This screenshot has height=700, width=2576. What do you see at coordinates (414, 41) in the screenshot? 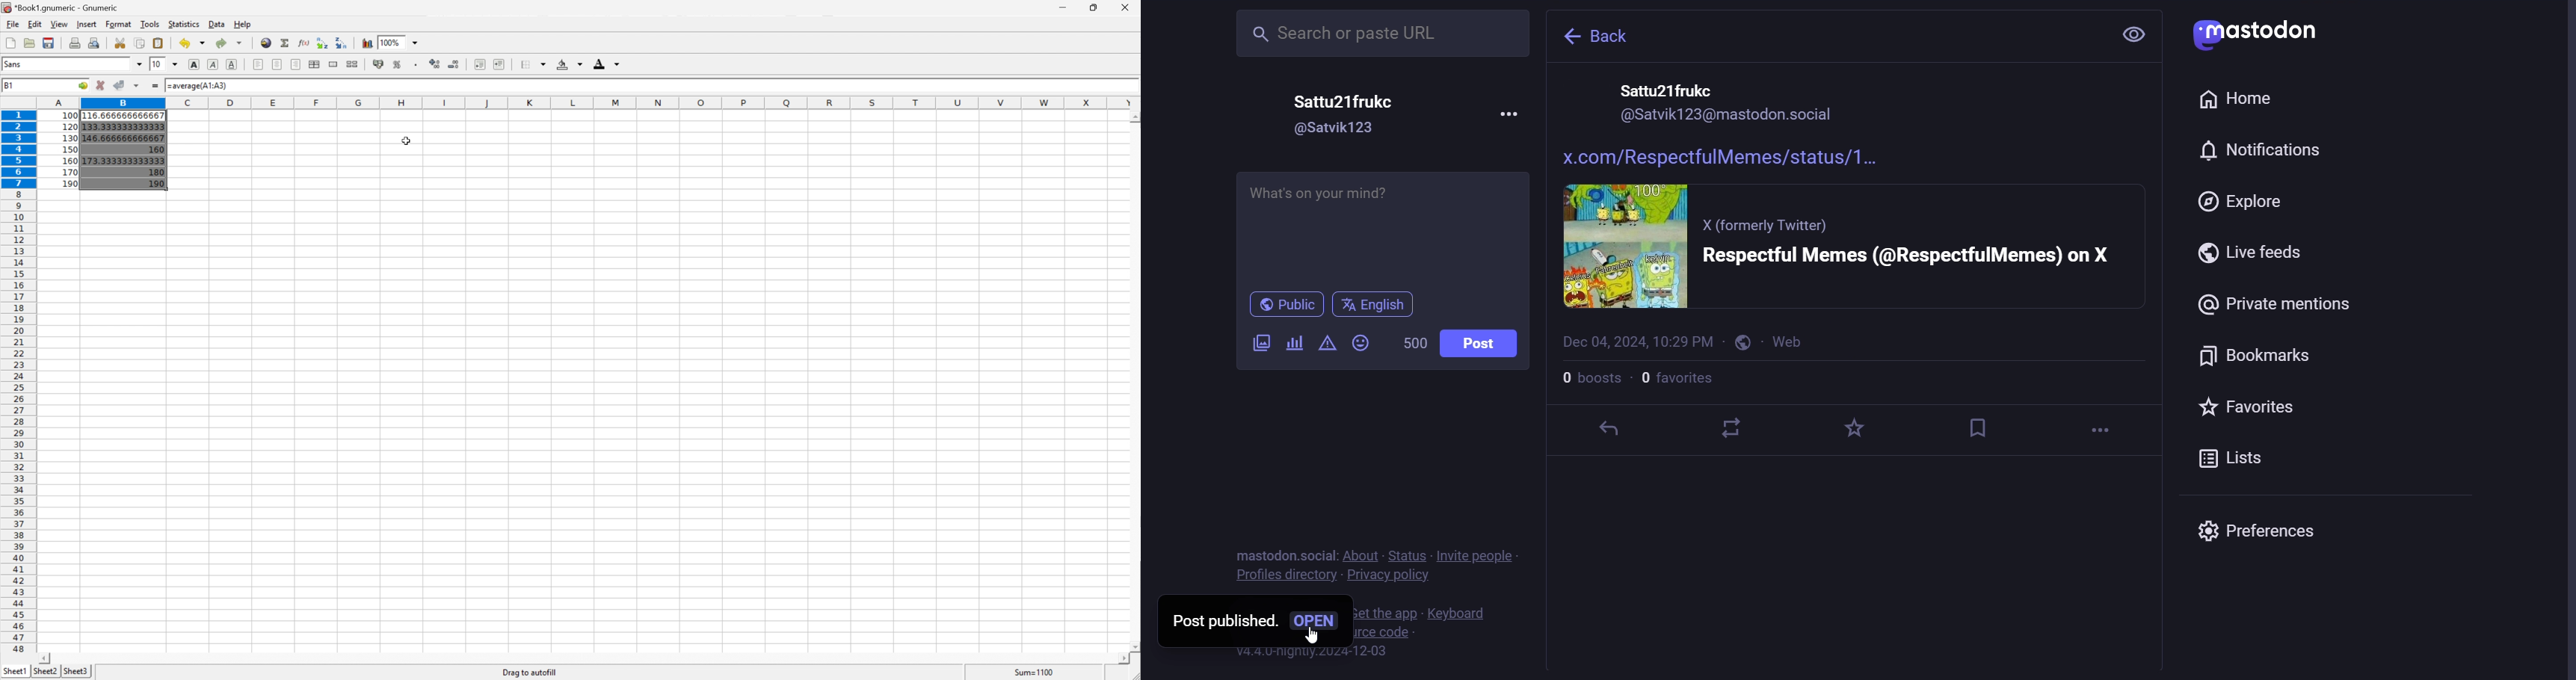
I see `Drop Down` at bounding box center [414, 41].